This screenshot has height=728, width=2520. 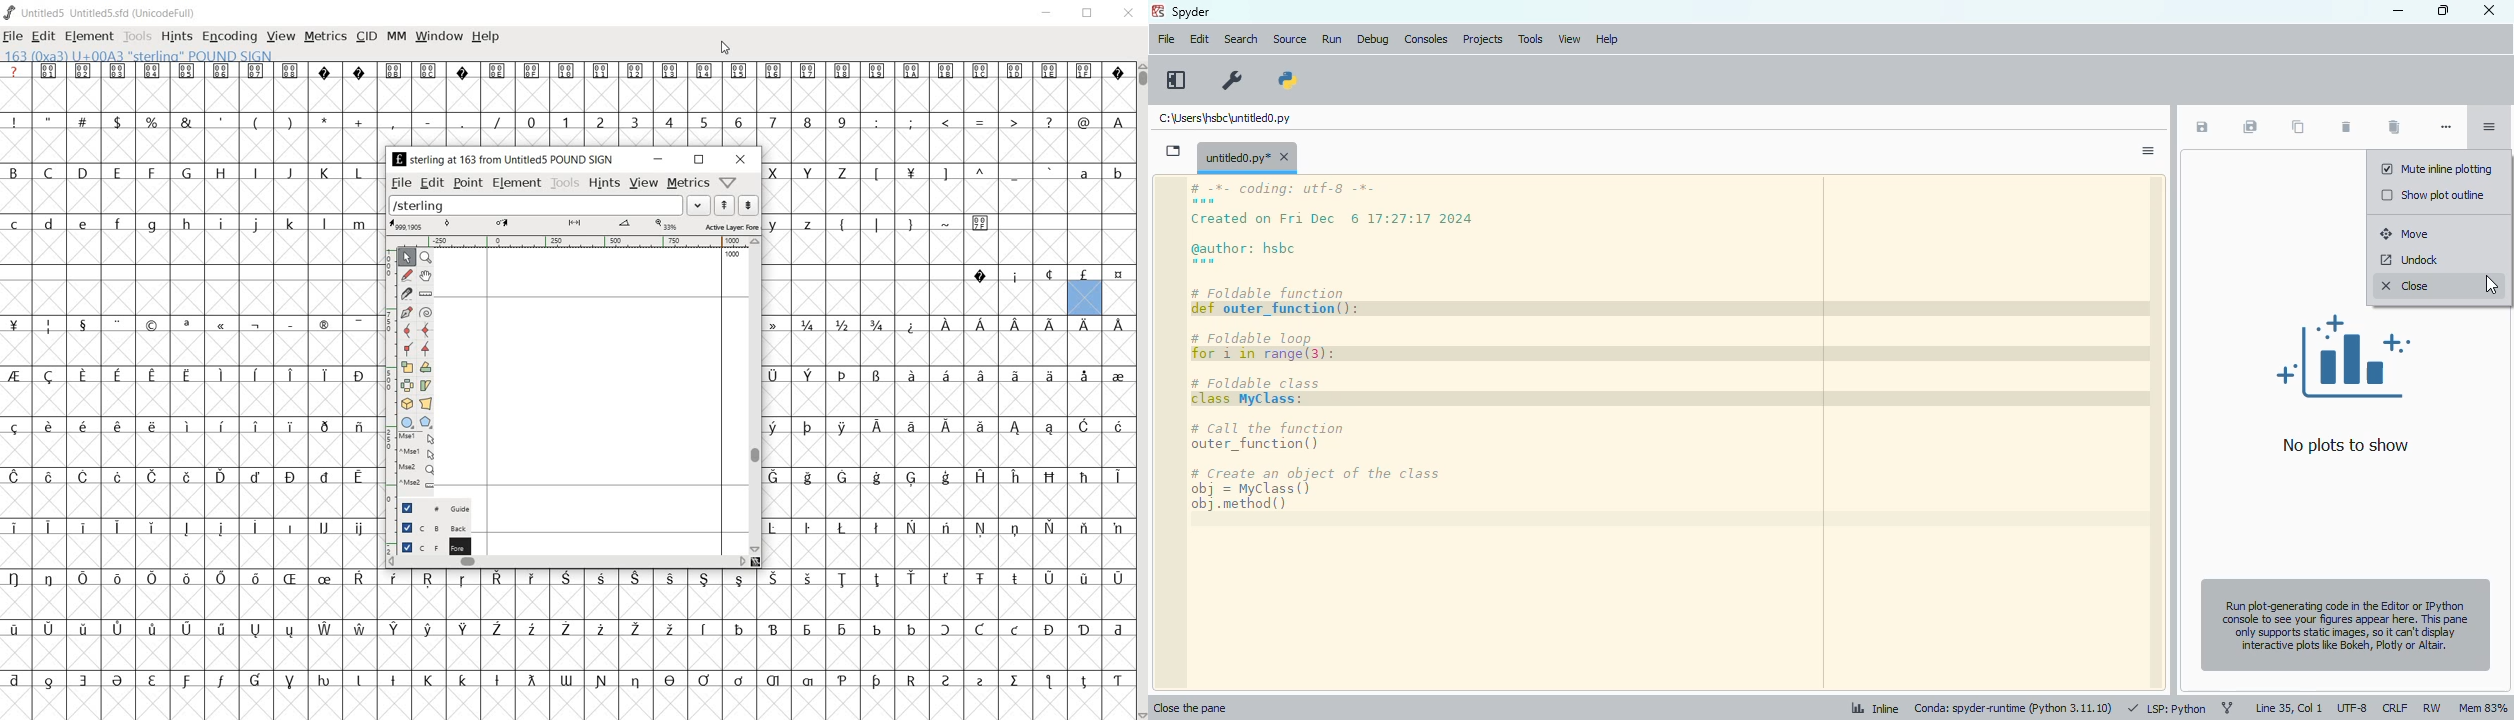 I want to click on Symbol, so click(x=18, y=376).